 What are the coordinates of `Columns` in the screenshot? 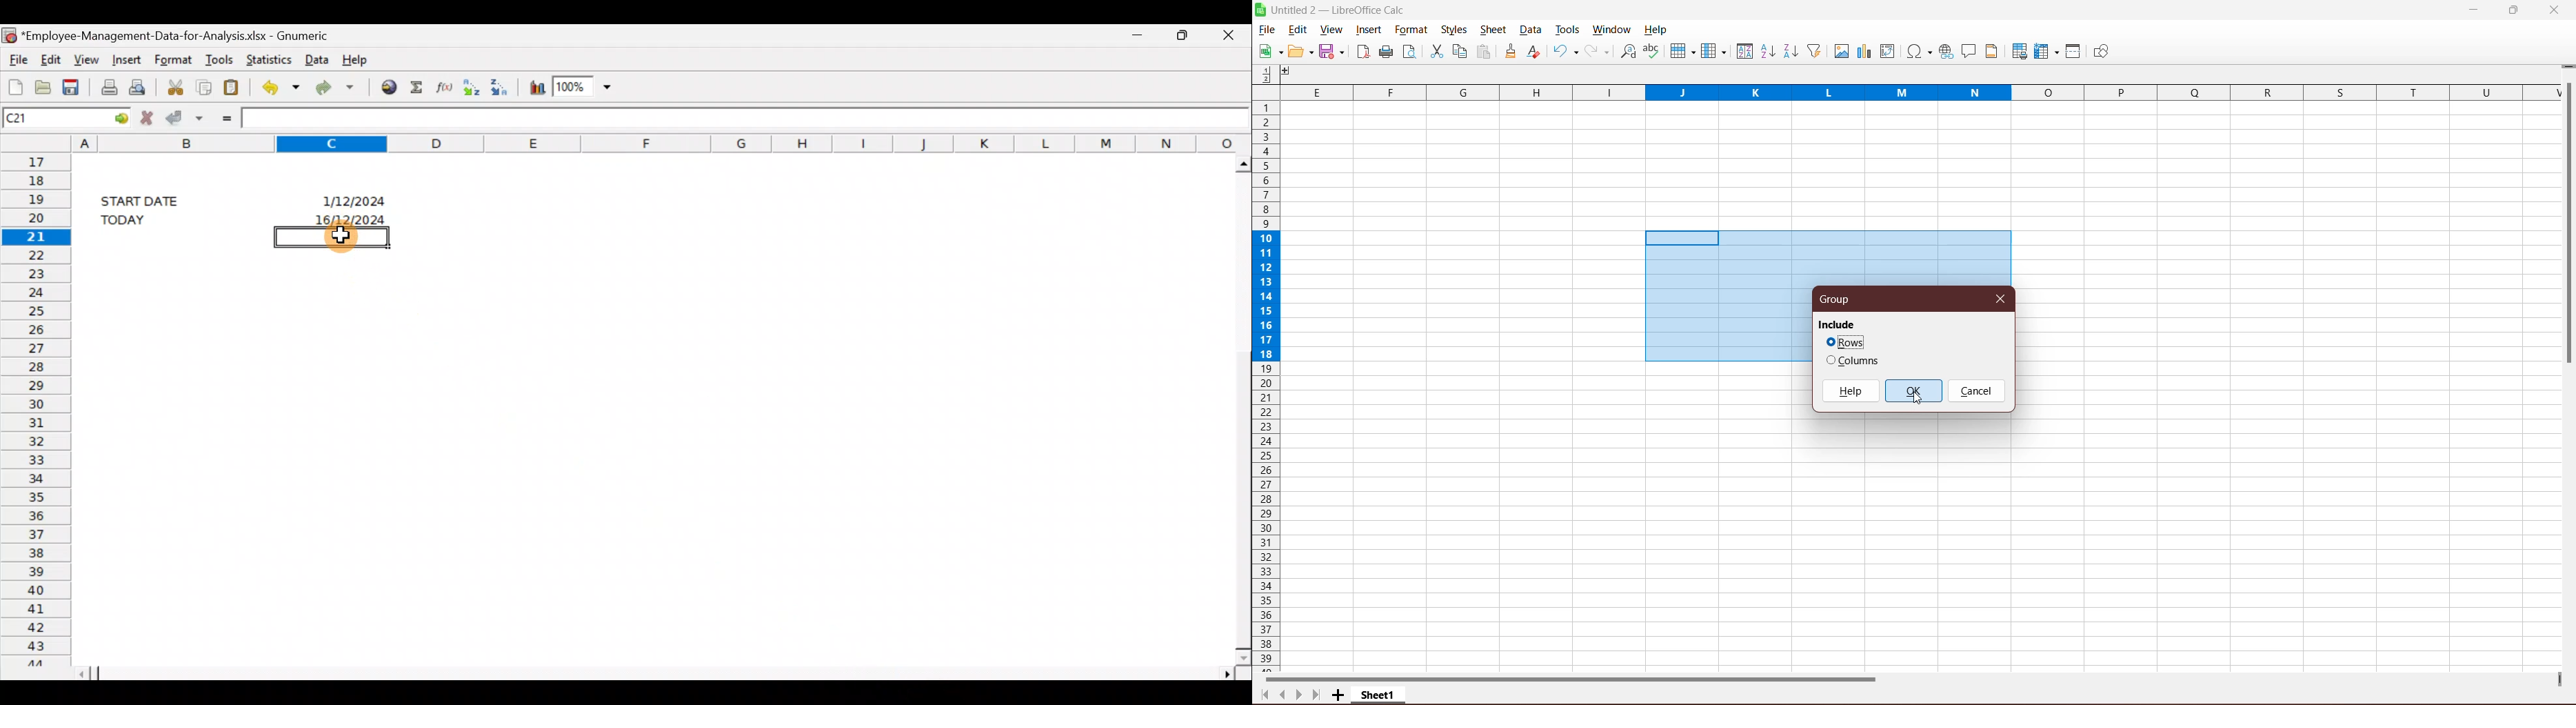 It's located at (1713, 51).